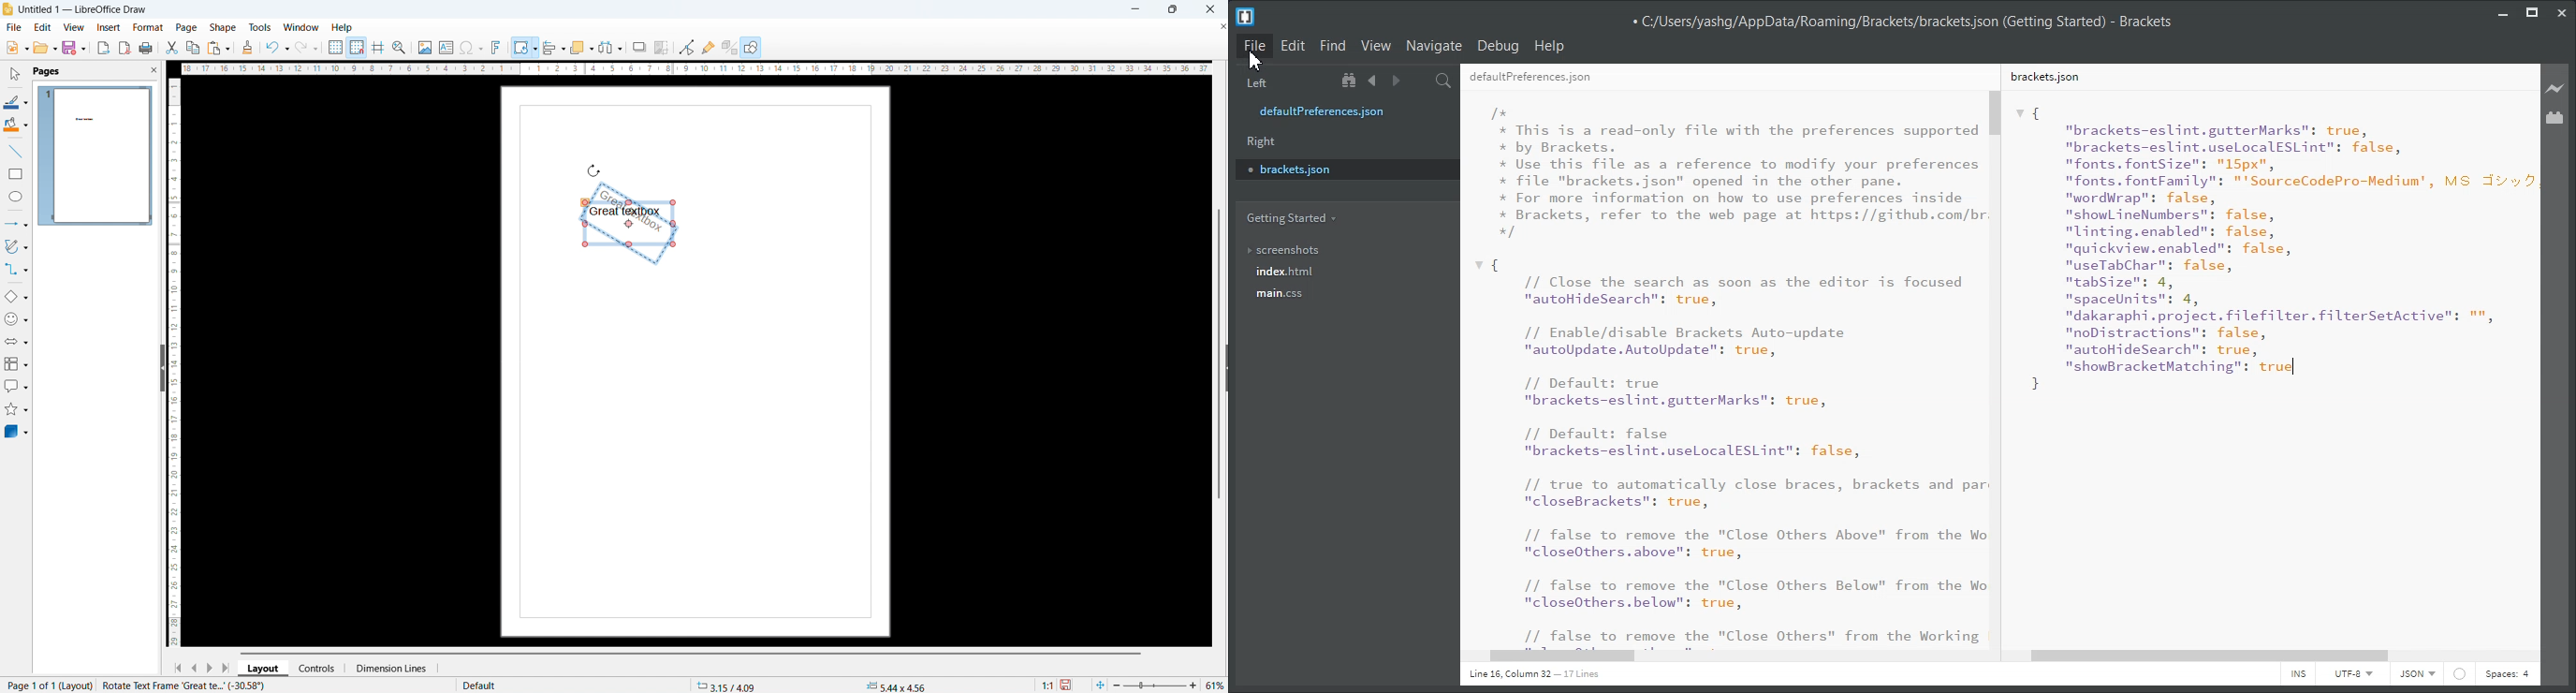 This screenshot has width=2576, height=700. What do you see at coordinates (1334, 111) in the screenshot?
I see `defaultPreferences.json` at bounding box center [1334, 111].